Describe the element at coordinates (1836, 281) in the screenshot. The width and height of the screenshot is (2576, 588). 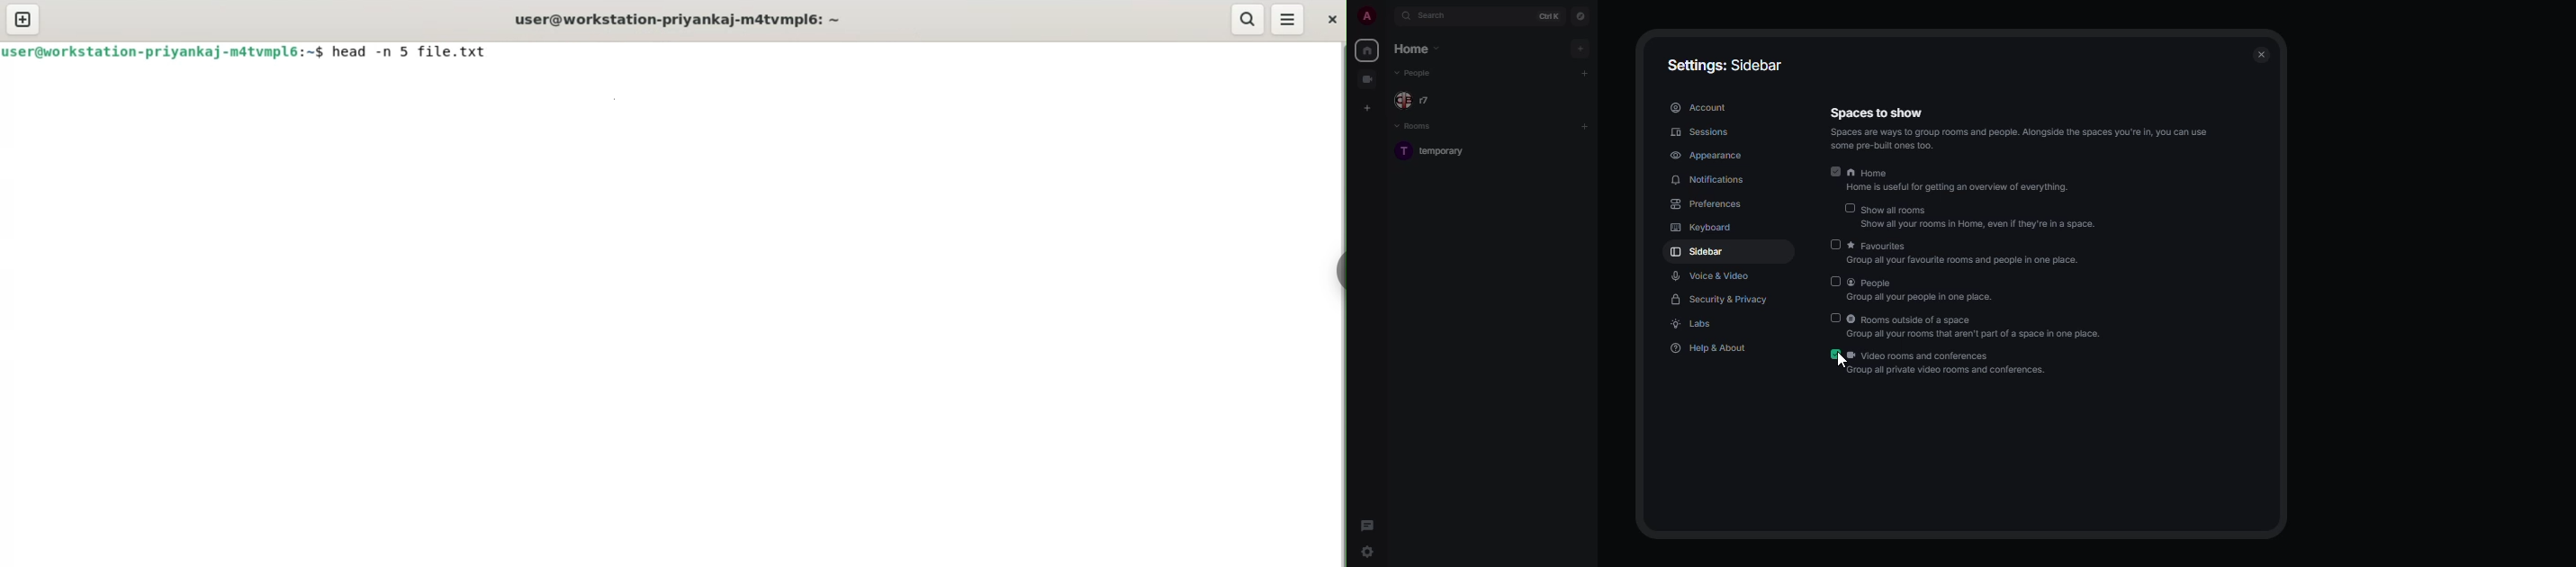
I see `disabled` at that location.